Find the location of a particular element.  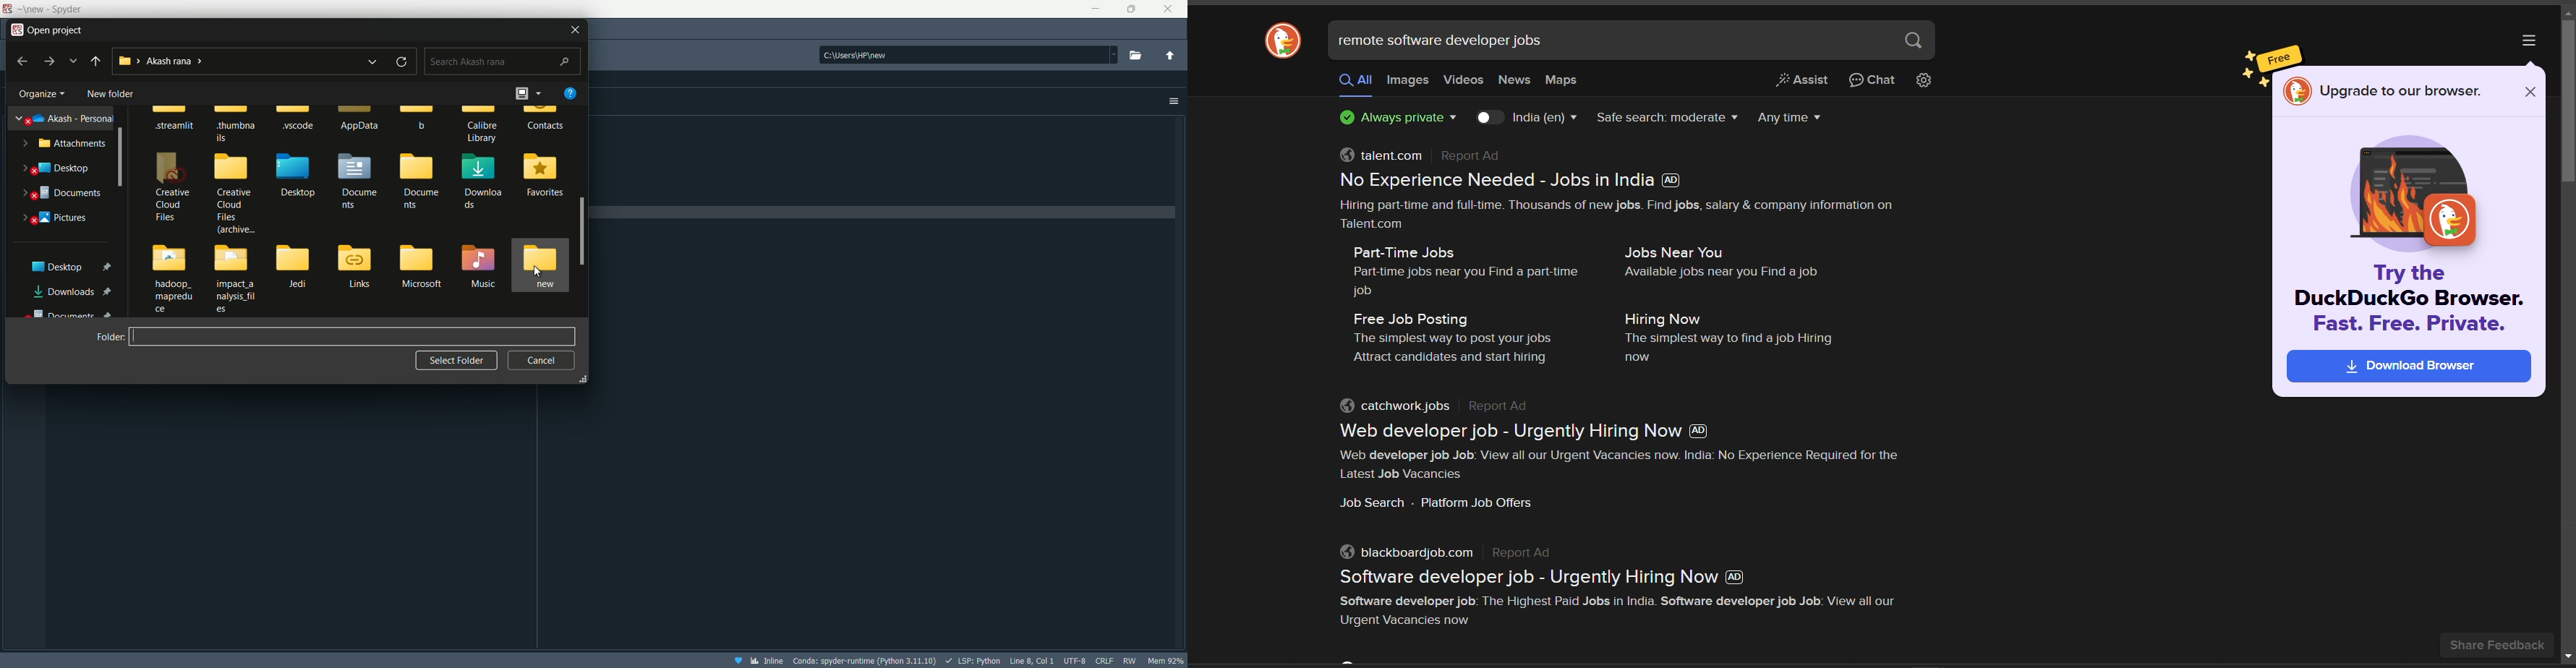

desktop is located at coordinates (57, 169).